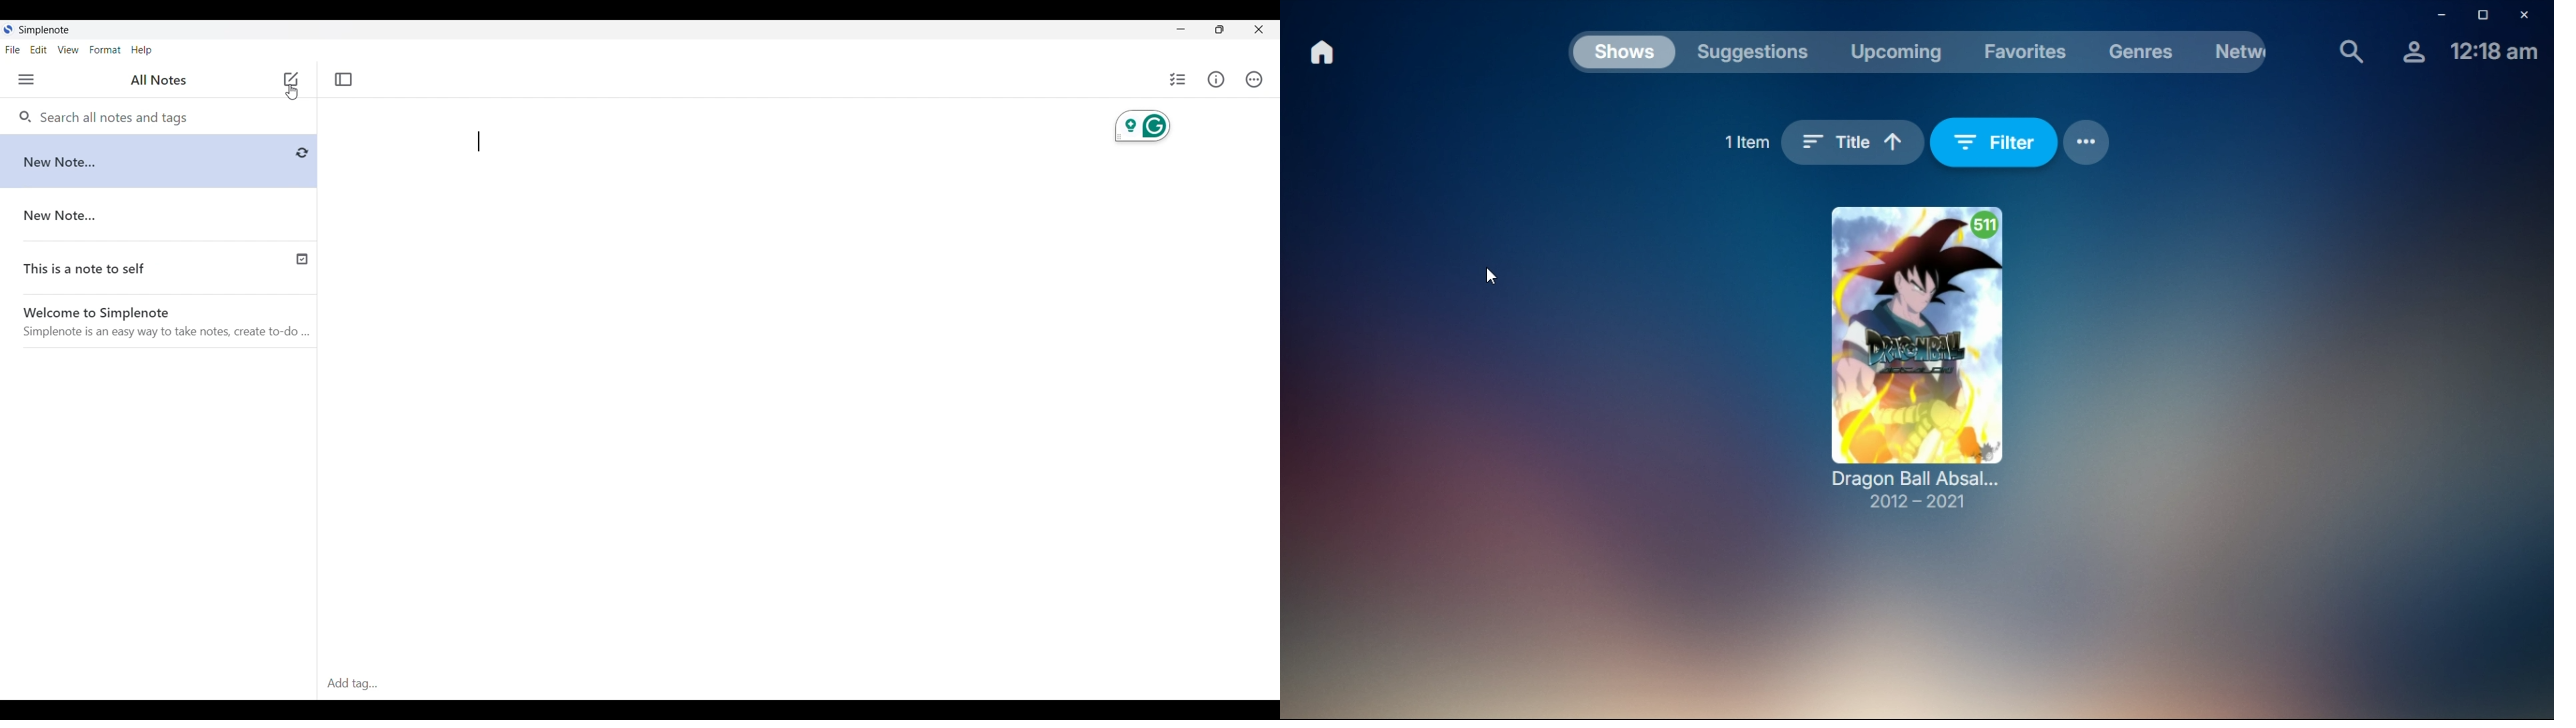 Image resolution: width=2576 pixels, height=728 pixels. What do you see at coordinates (1181, 29) in the screenshot?
I see `Minimize` at bounding box center [1181, 29].